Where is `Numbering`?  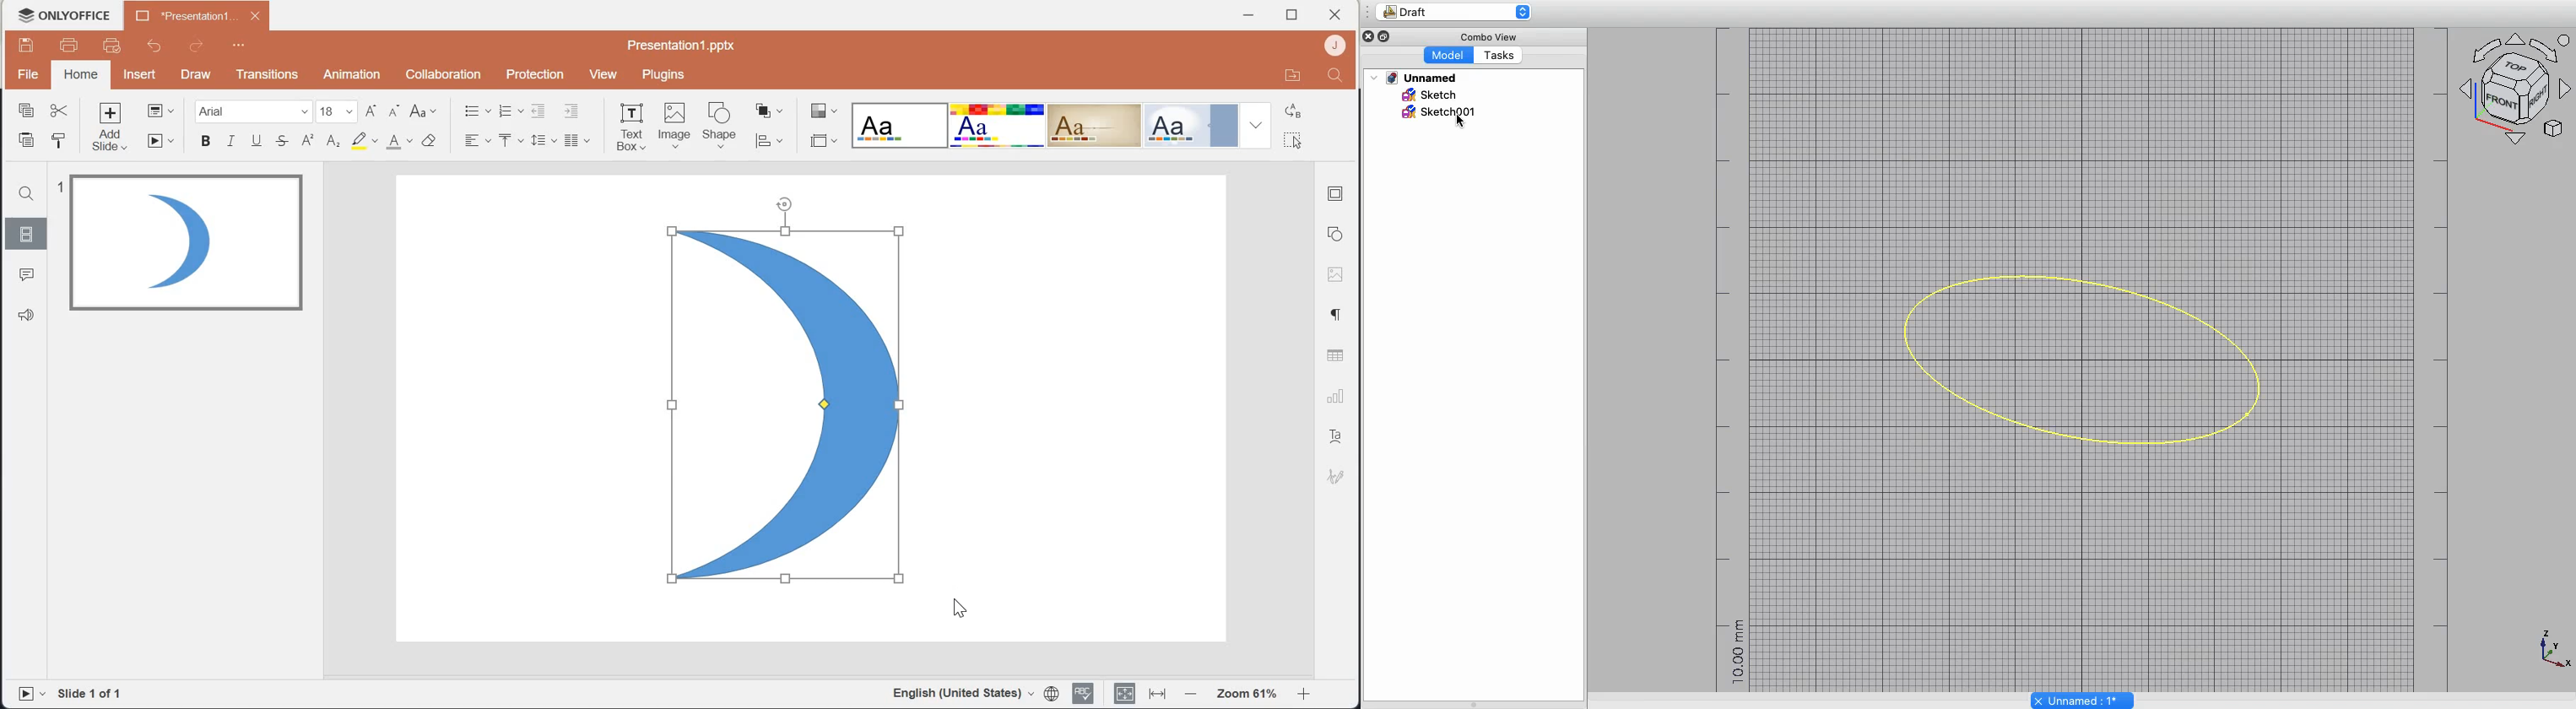 Numbering is located at coordinates (510, 110).